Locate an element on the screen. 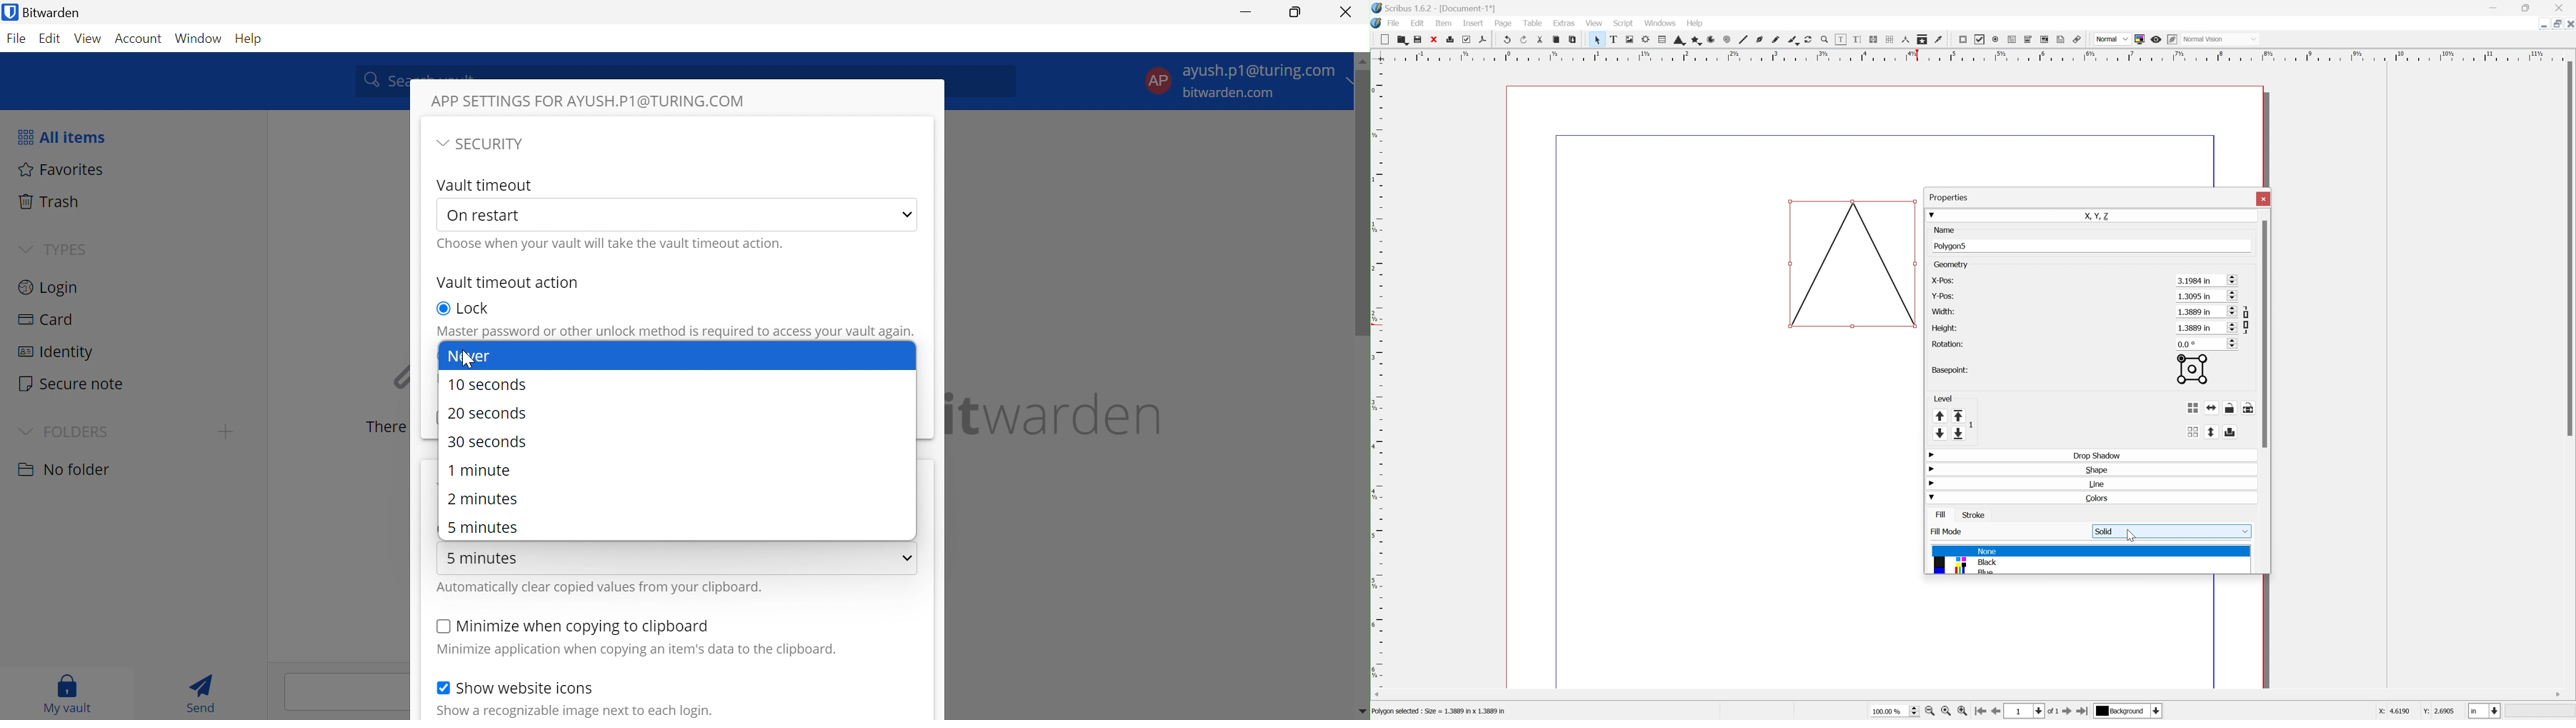 This screenshot has width=2576, height=728. Y: 2.6905 is located at coordinates (2439, 712).